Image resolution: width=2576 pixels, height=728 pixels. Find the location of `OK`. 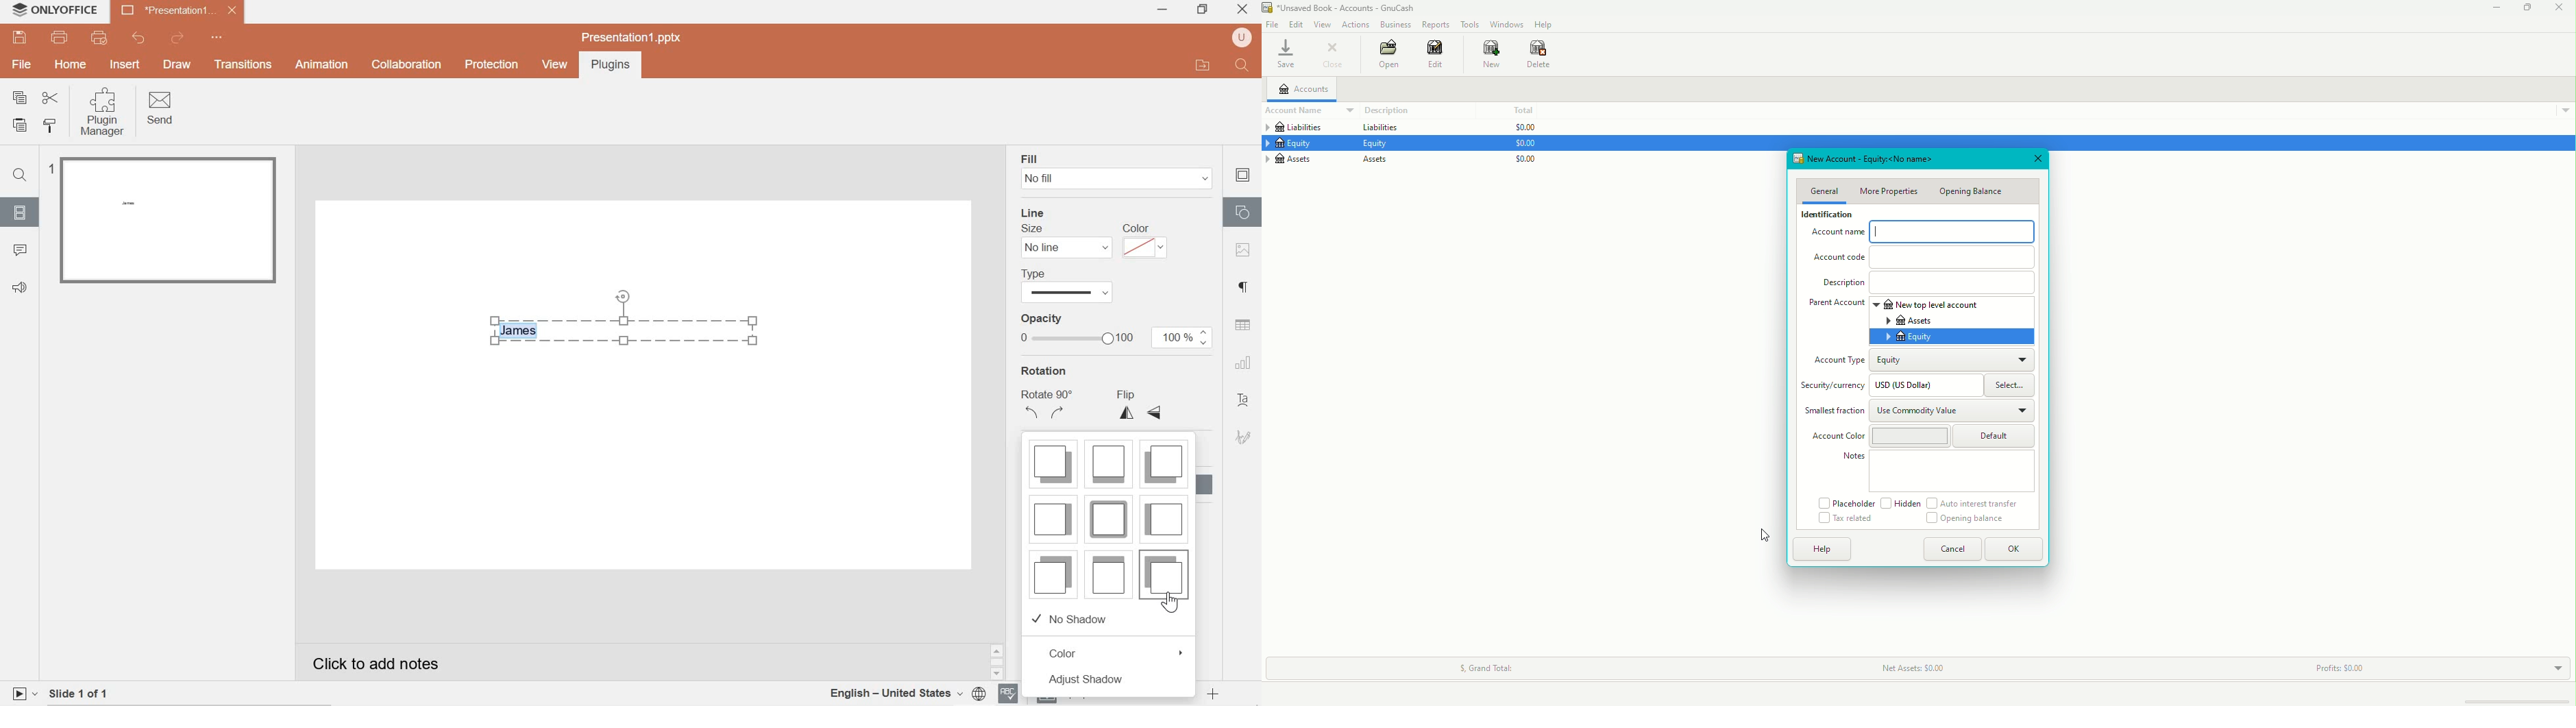

OK is located at coordinates (2016, 549).